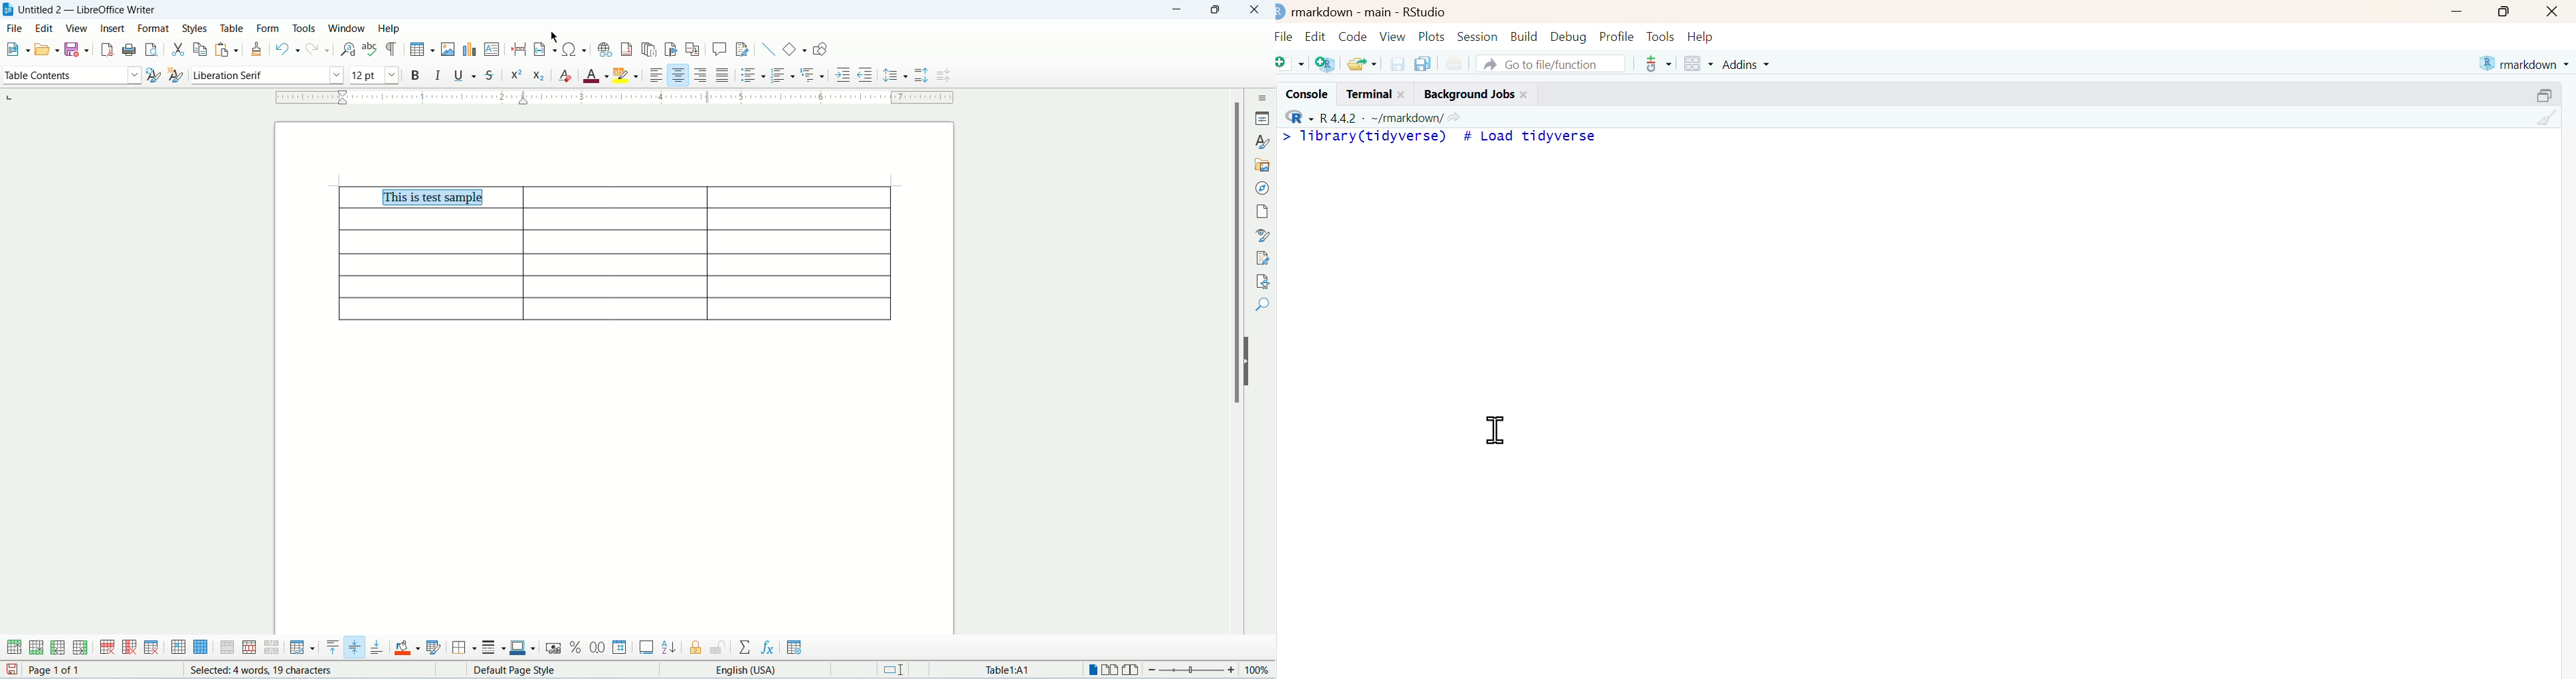  Describe the element at coordinates (1363, 62) in the screenshot. I see `open recent files` at that location.